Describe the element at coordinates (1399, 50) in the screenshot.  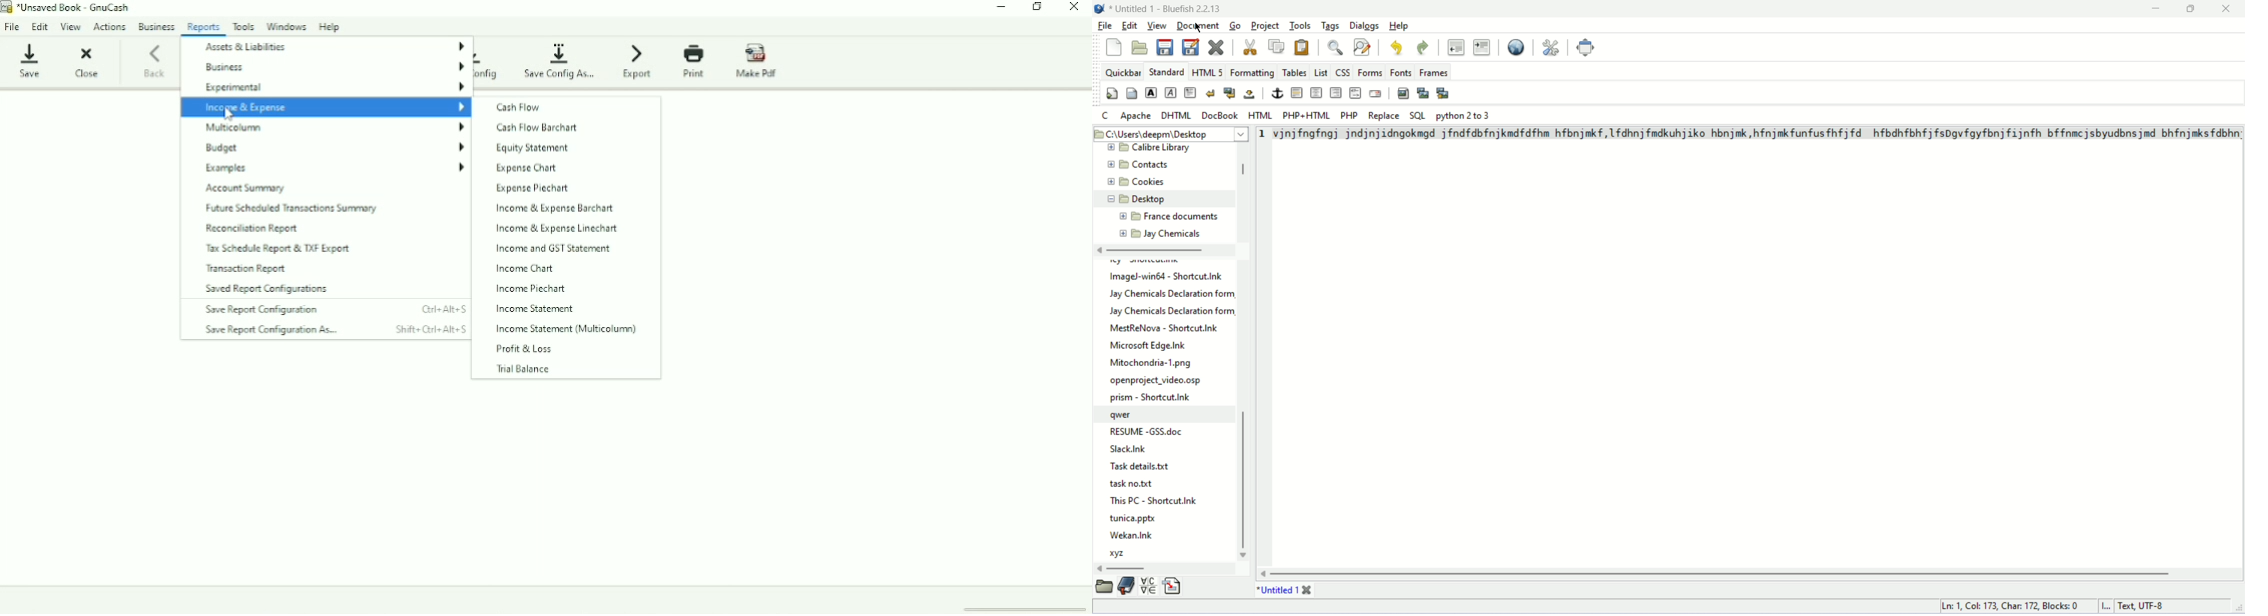
I see `undo` at that location.